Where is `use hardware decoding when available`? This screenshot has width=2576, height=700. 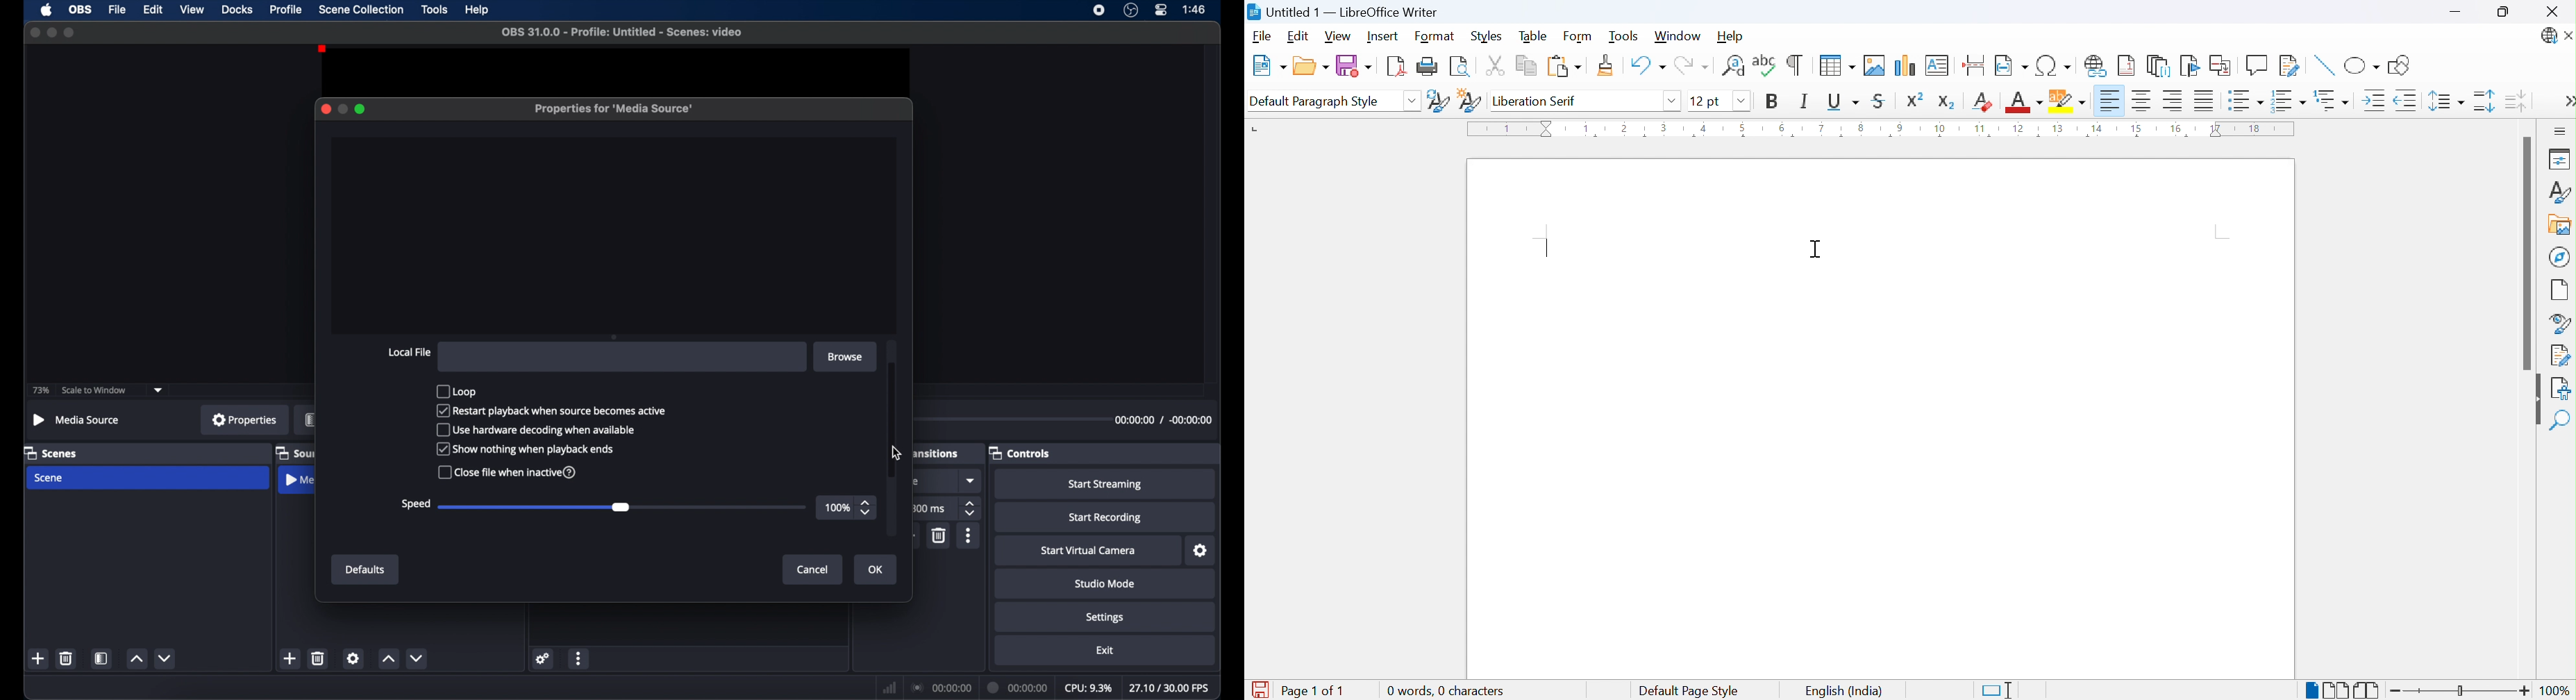
use hardware decoding when available is located at coordinates (537, 430).